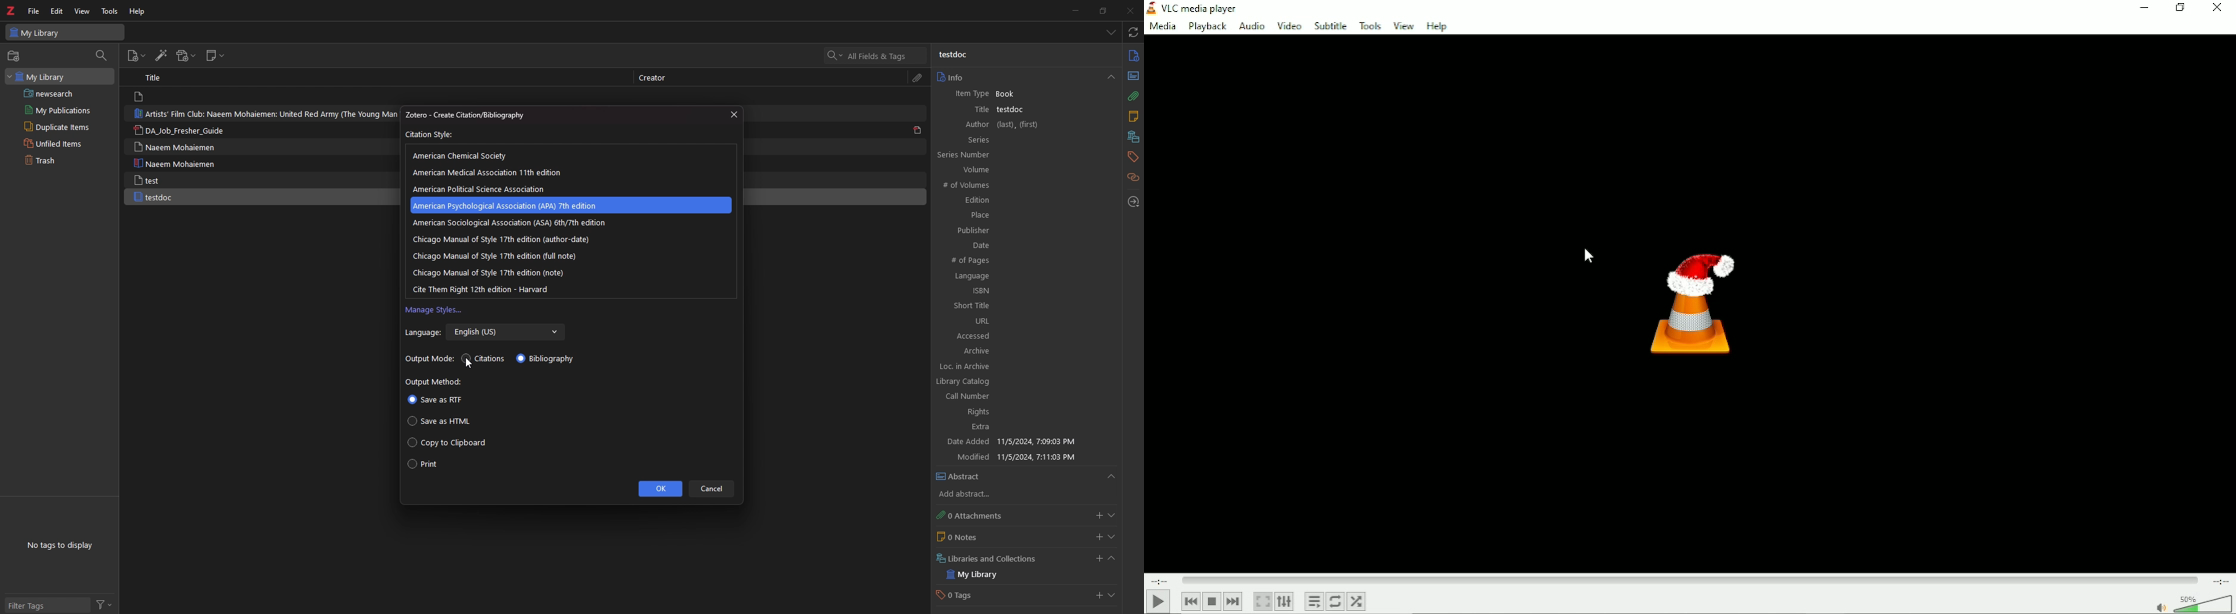 The image size is (2240, 616). Describe the element at coordinates (1024, 457) in the screenshot. I see `Modified 11/5/2024, 7:11:03 PM` at that location.